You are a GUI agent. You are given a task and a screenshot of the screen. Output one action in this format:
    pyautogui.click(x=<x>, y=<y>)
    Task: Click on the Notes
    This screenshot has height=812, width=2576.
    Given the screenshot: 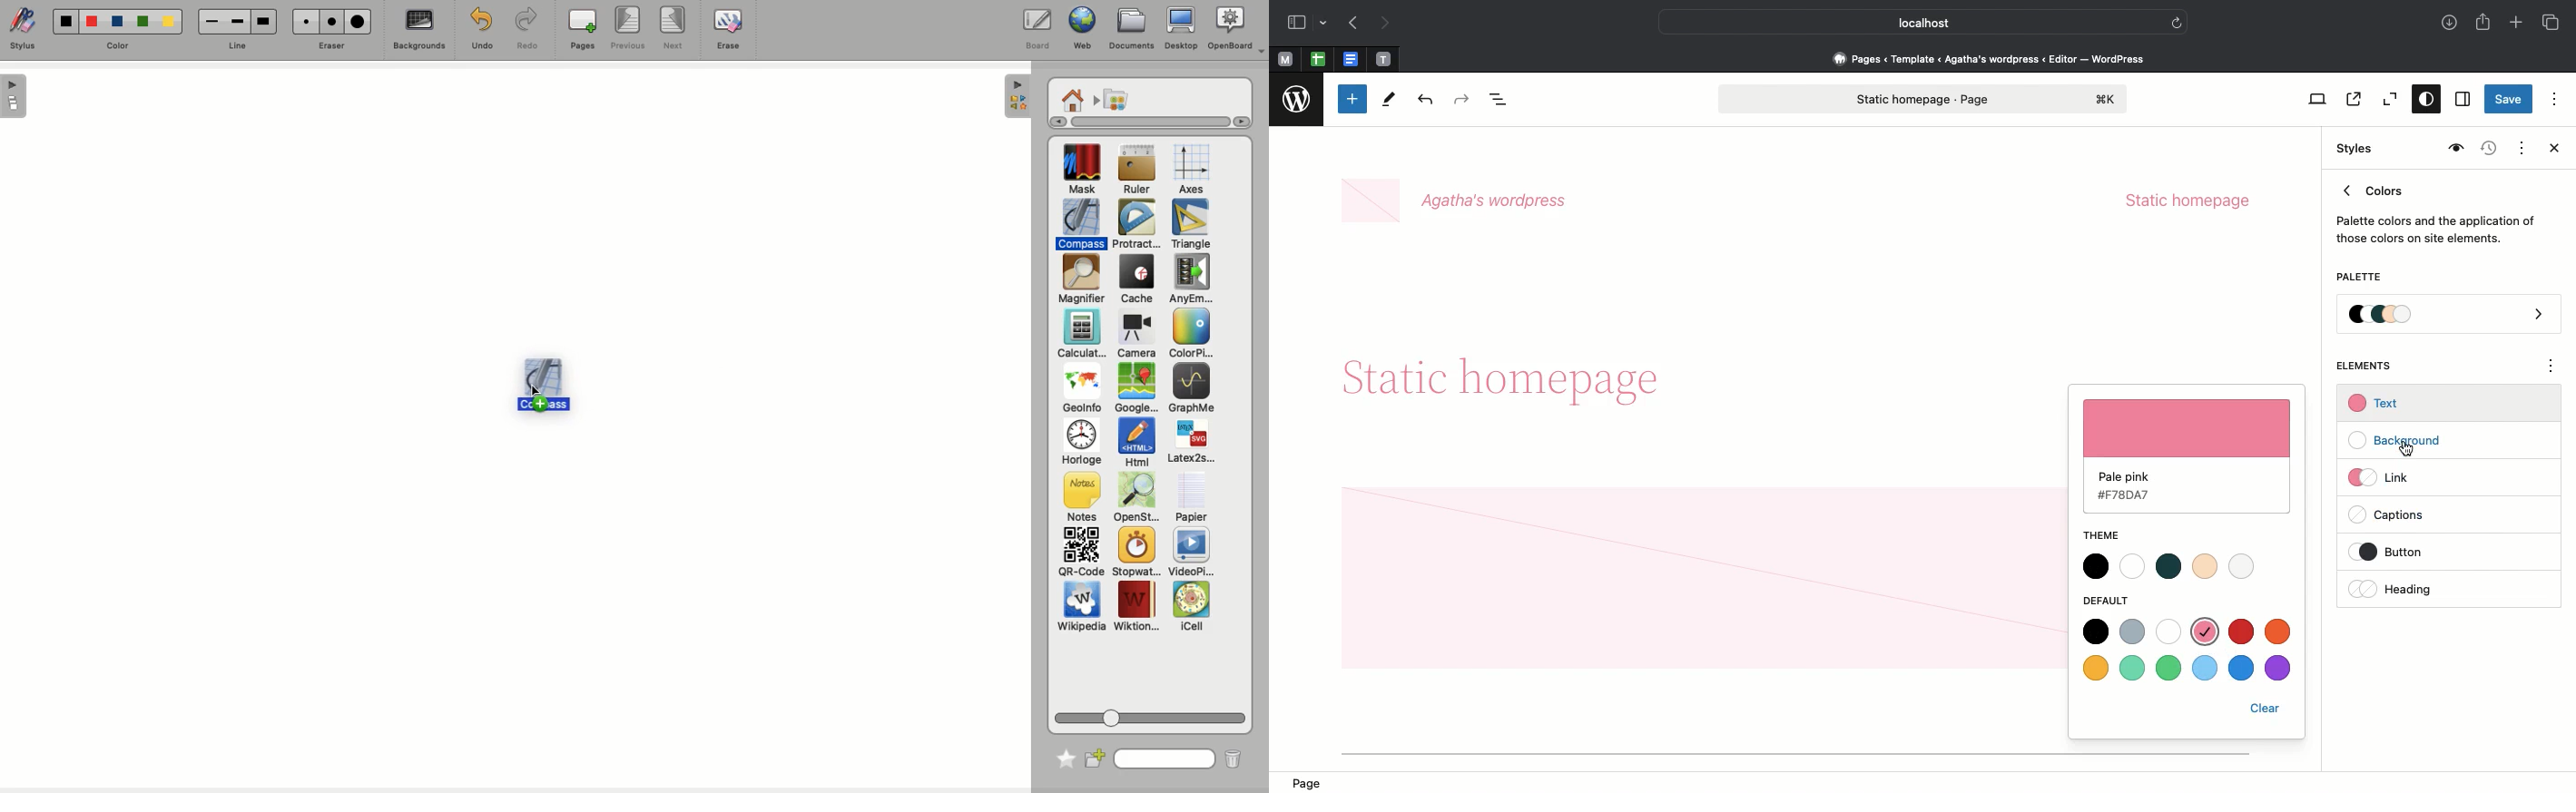 What is the action you would take?
    pyautogui.click(x=1079, y=498)
    